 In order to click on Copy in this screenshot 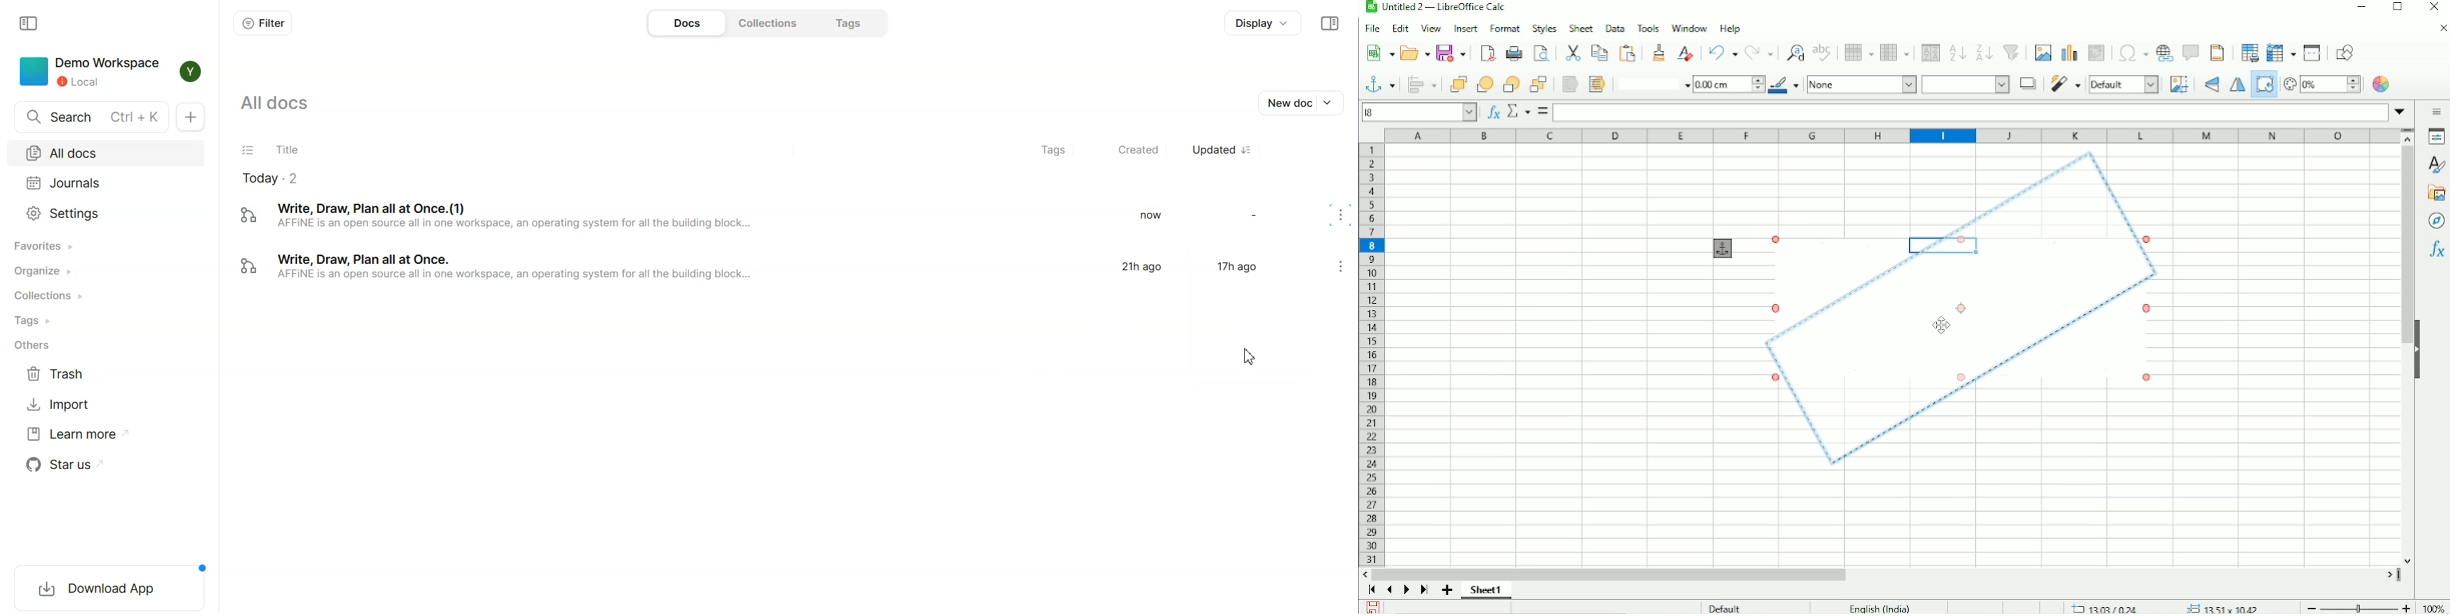, I will do `click(1599, 52)`.